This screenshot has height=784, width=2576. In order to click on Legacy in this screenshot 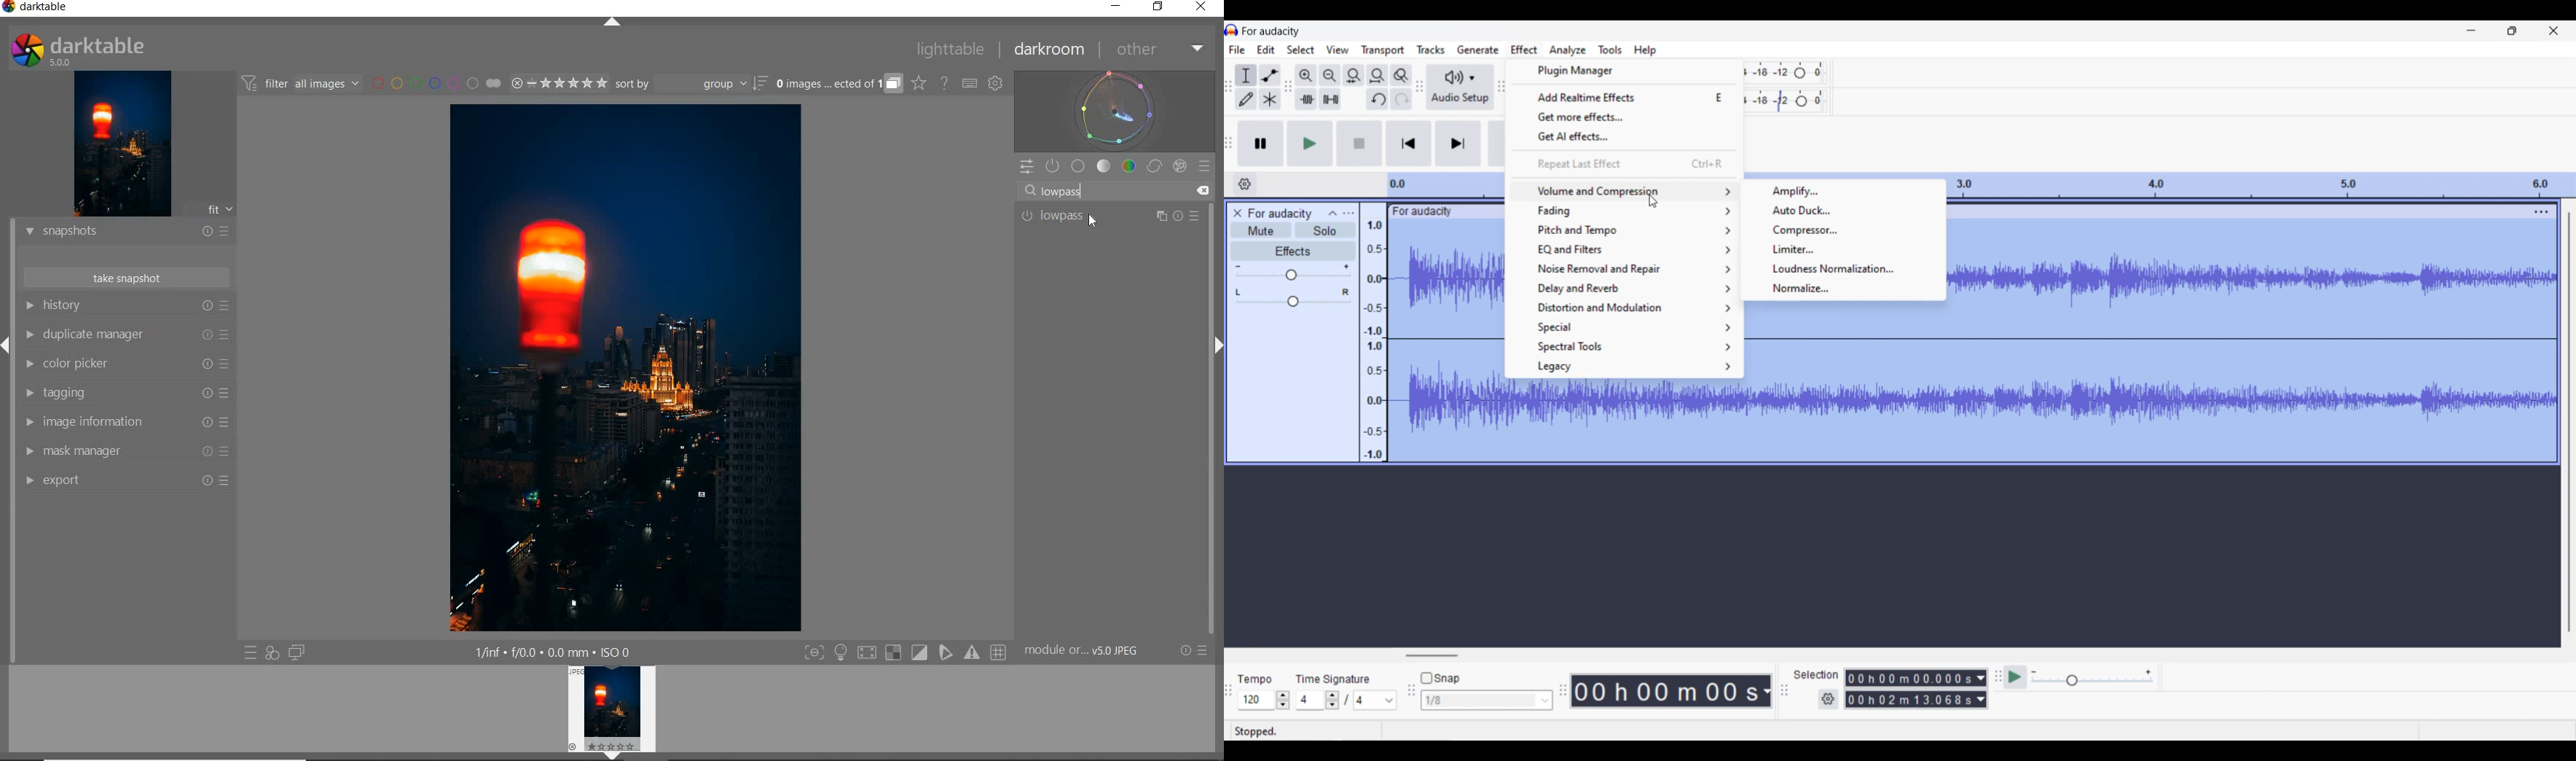, I will do `click(1624, 367)`.